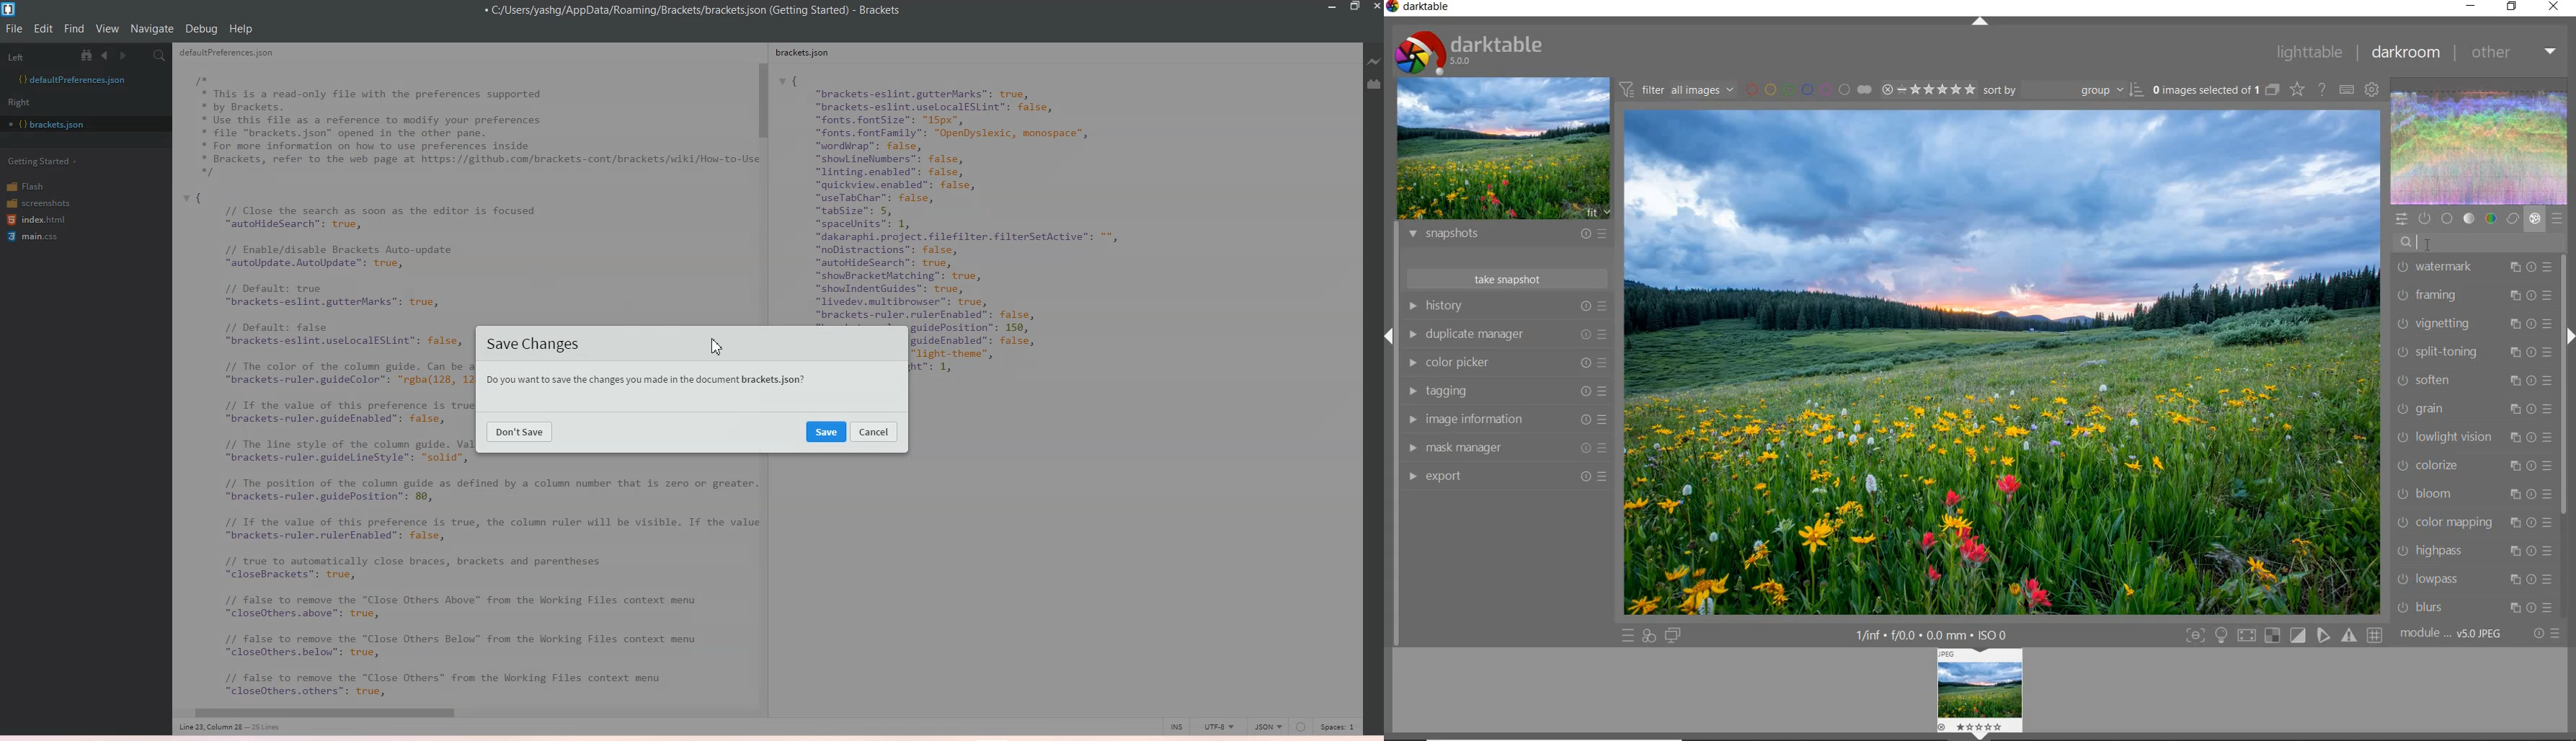 This screenshot has width=2576, height=756. I want to click on Debug, so click(201, 29).